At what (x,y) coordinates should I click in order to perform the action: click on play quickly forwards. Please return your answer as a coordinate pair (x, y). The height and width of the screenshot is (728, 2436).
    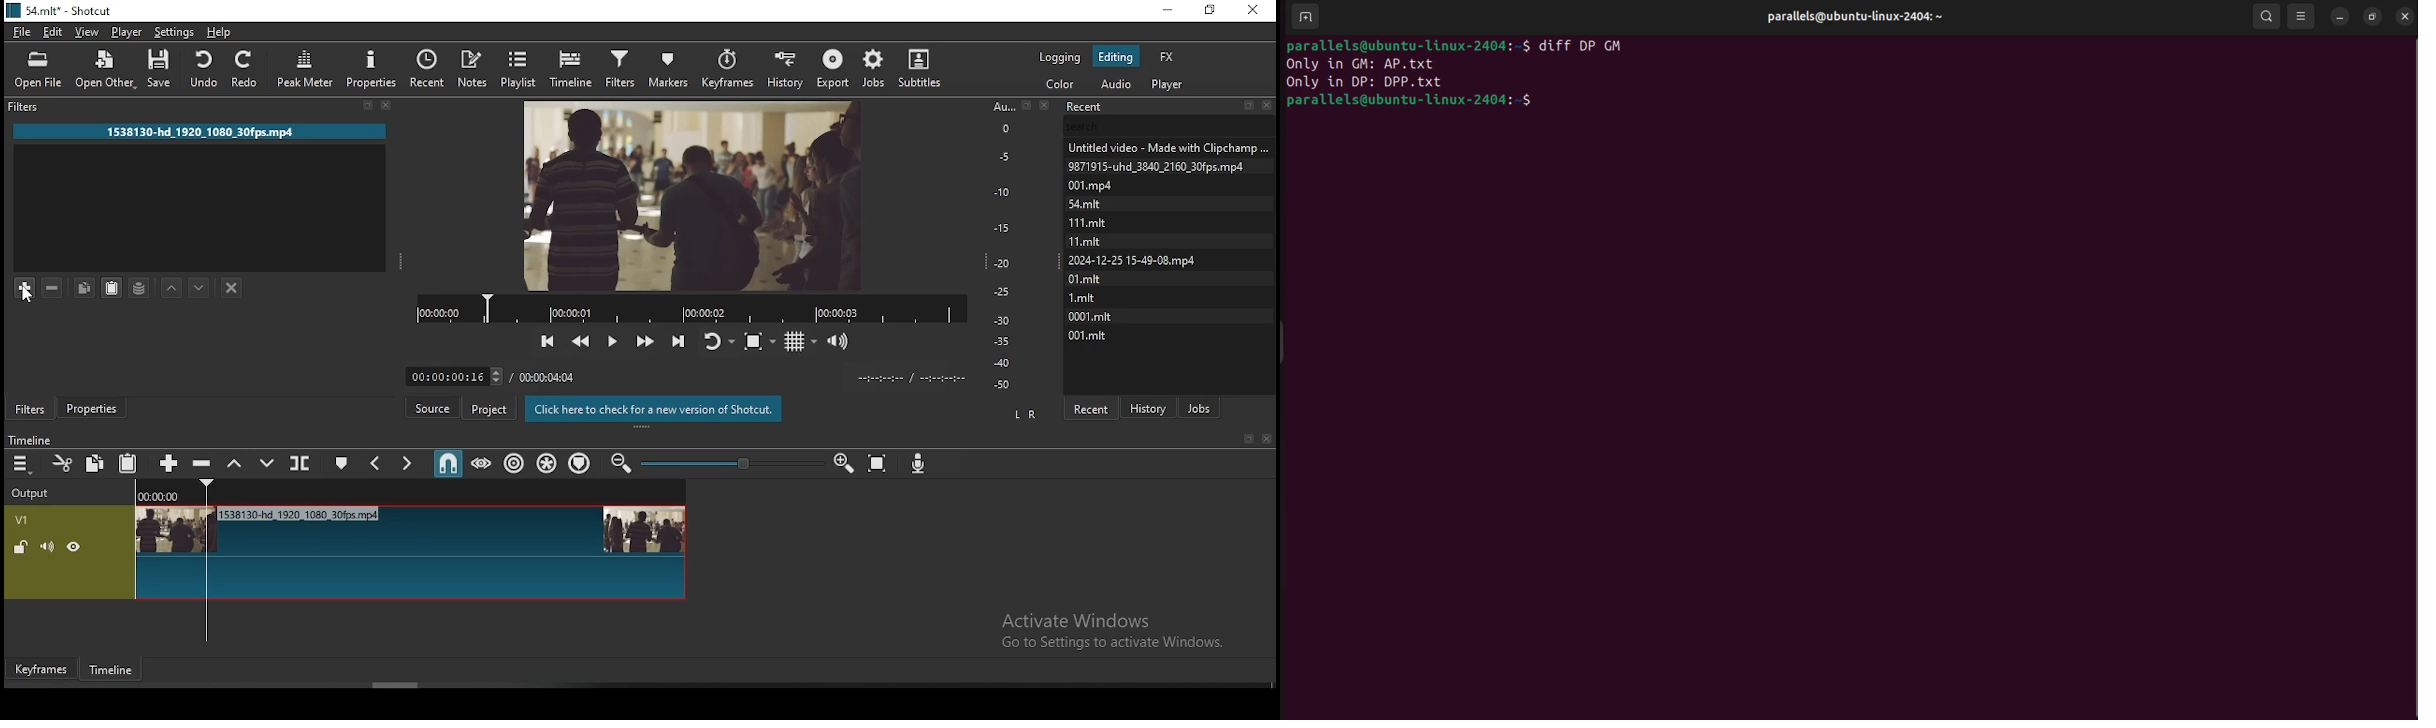
    Looking at the image, I should click on (646, 338).